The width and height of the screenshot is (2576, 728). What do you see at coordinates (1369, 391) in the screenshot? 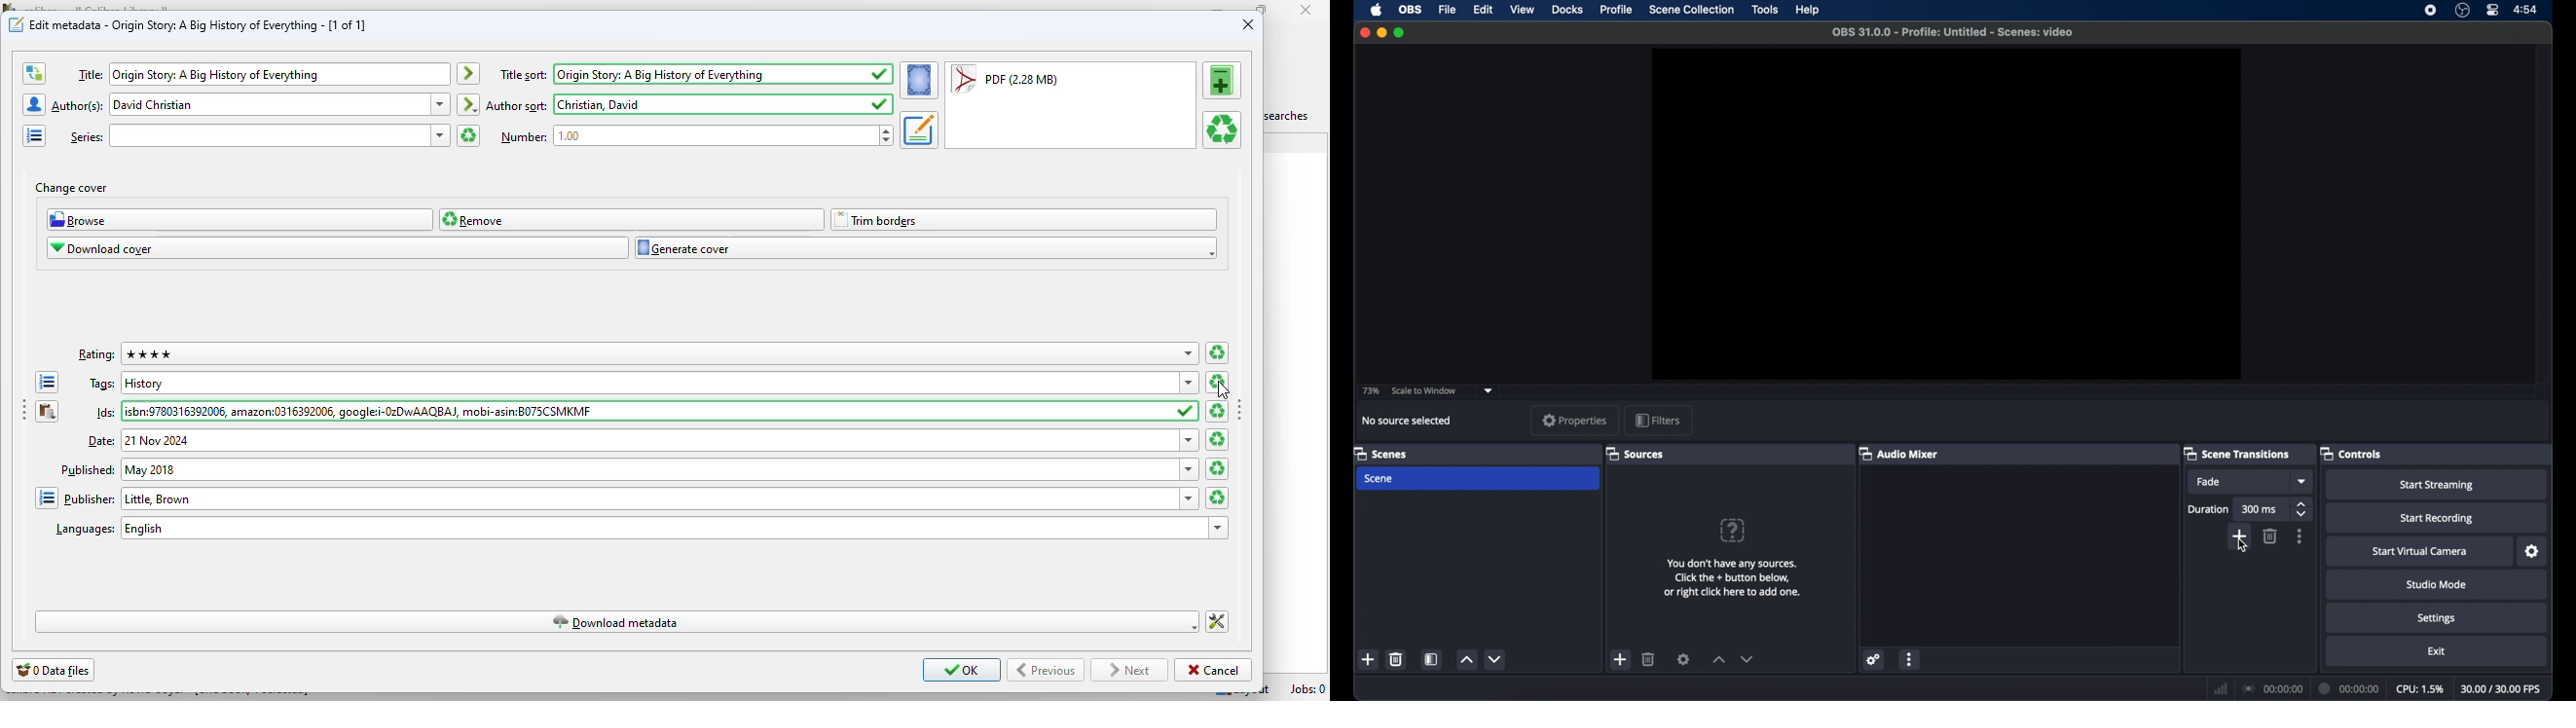
I see `73%` at bounding box center [1369, 391].